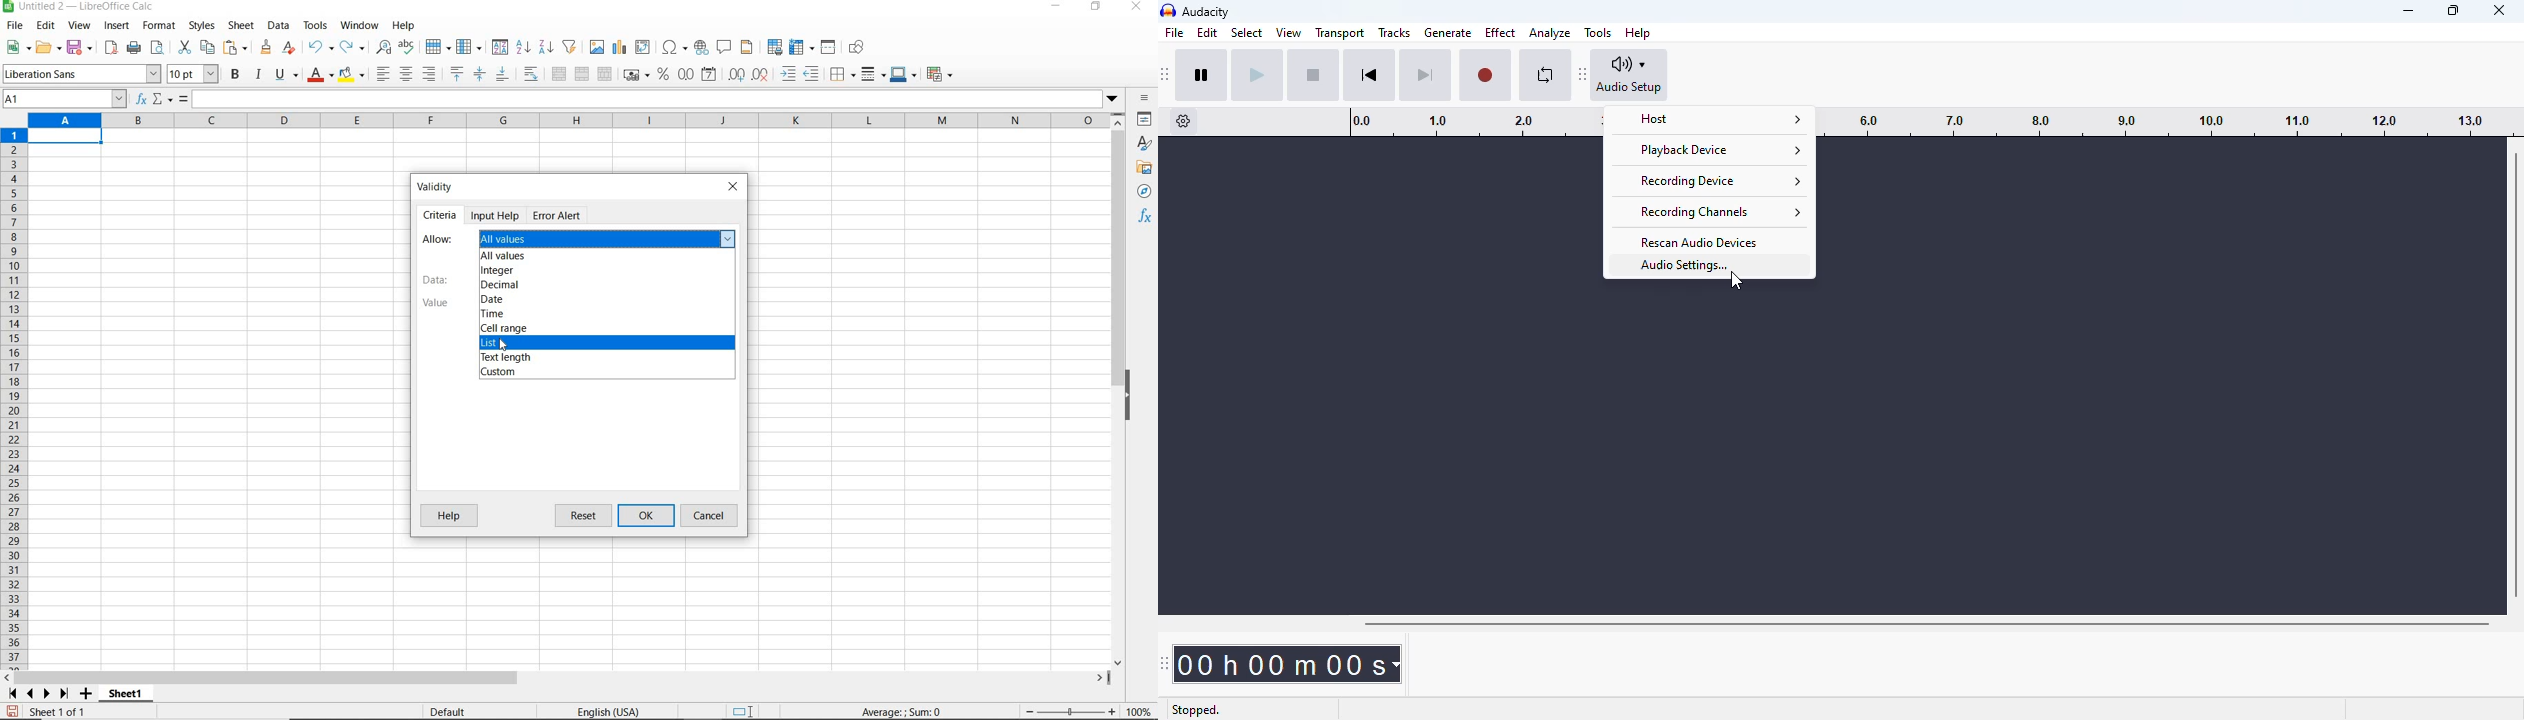 This screenshot has height=728, width=2548. Describe the element at coordinates (501, 76) in the screenshot. I see `align bottom` at that location.